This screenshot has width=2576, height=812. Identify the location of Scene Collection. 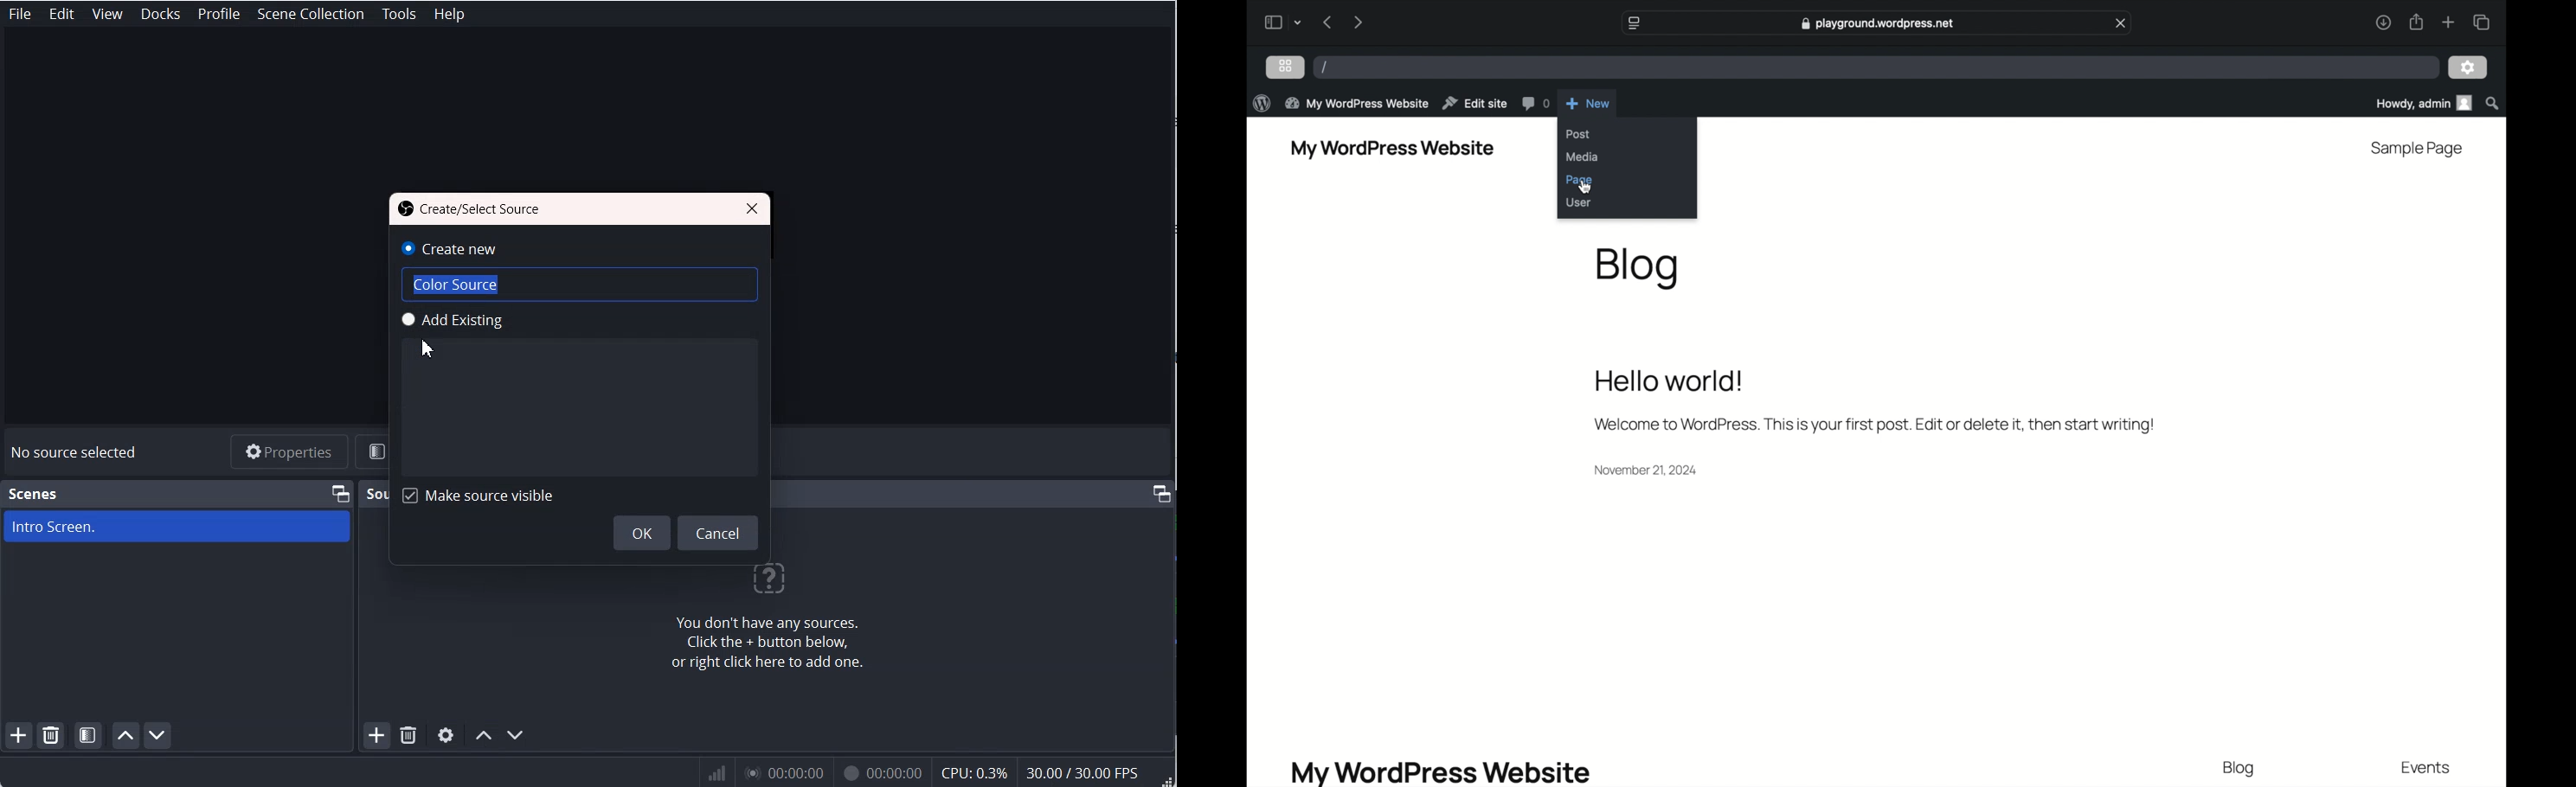
(312, 13).